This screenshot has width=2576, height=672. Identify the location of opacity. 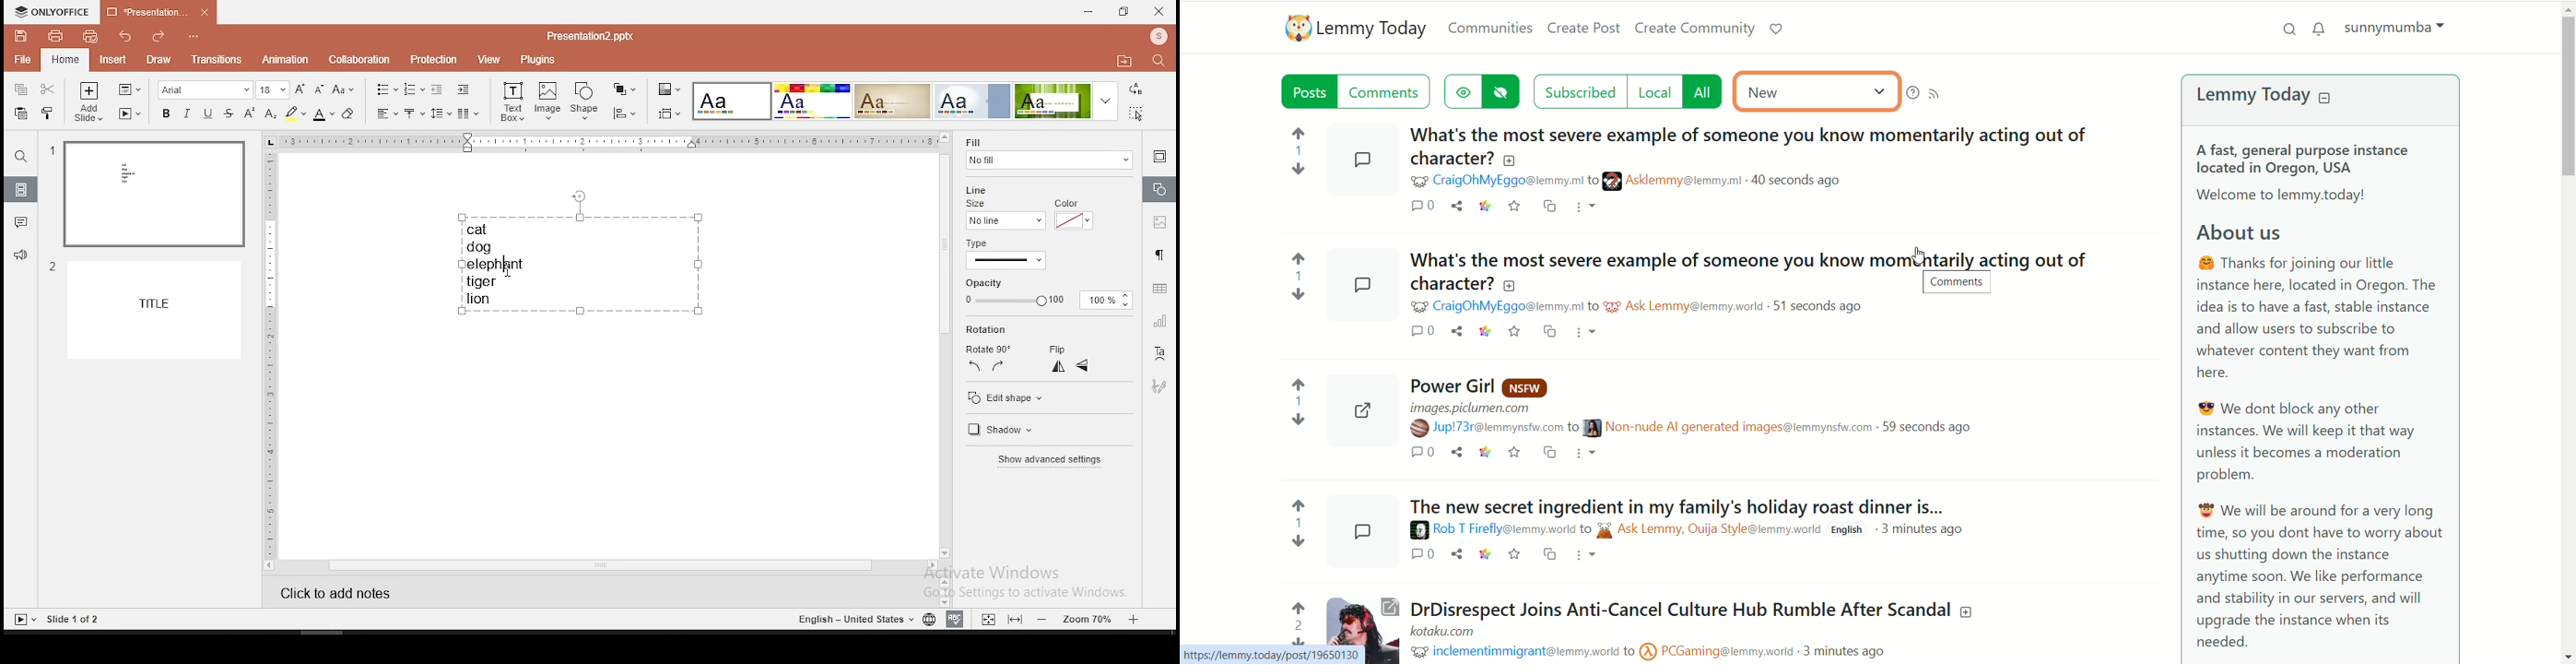
(987, 281).